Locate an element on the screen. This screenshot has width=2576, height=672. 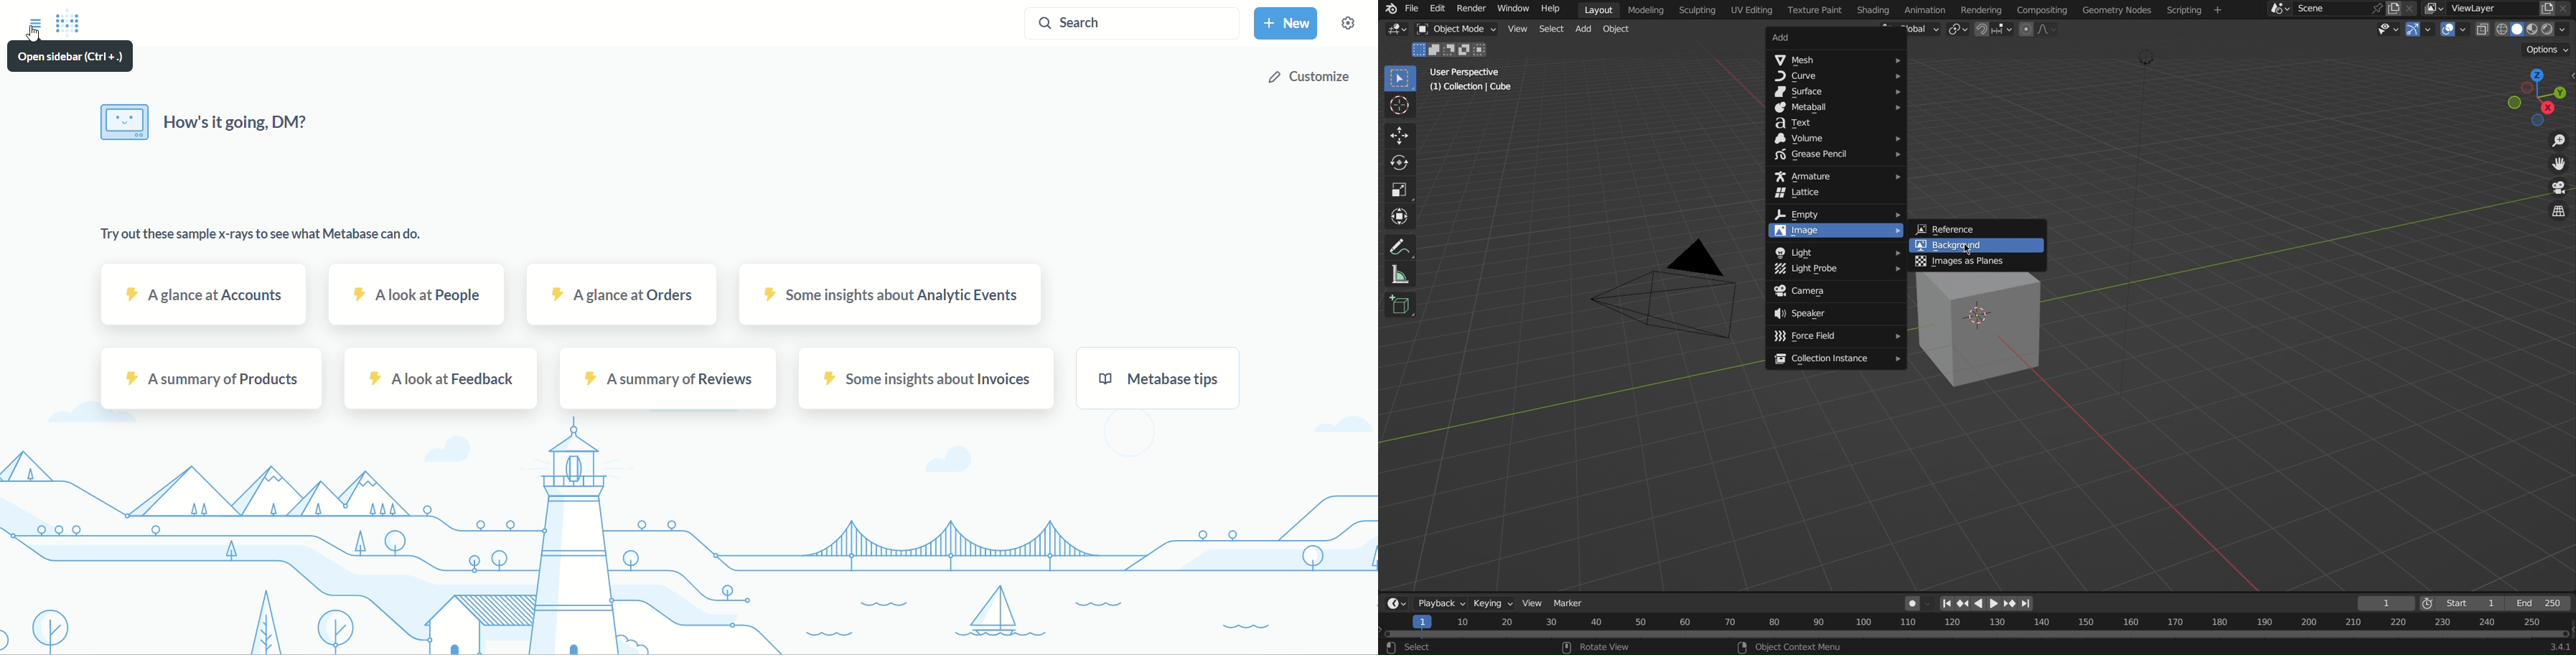
Select Box is located at coordinates (1398, 79).